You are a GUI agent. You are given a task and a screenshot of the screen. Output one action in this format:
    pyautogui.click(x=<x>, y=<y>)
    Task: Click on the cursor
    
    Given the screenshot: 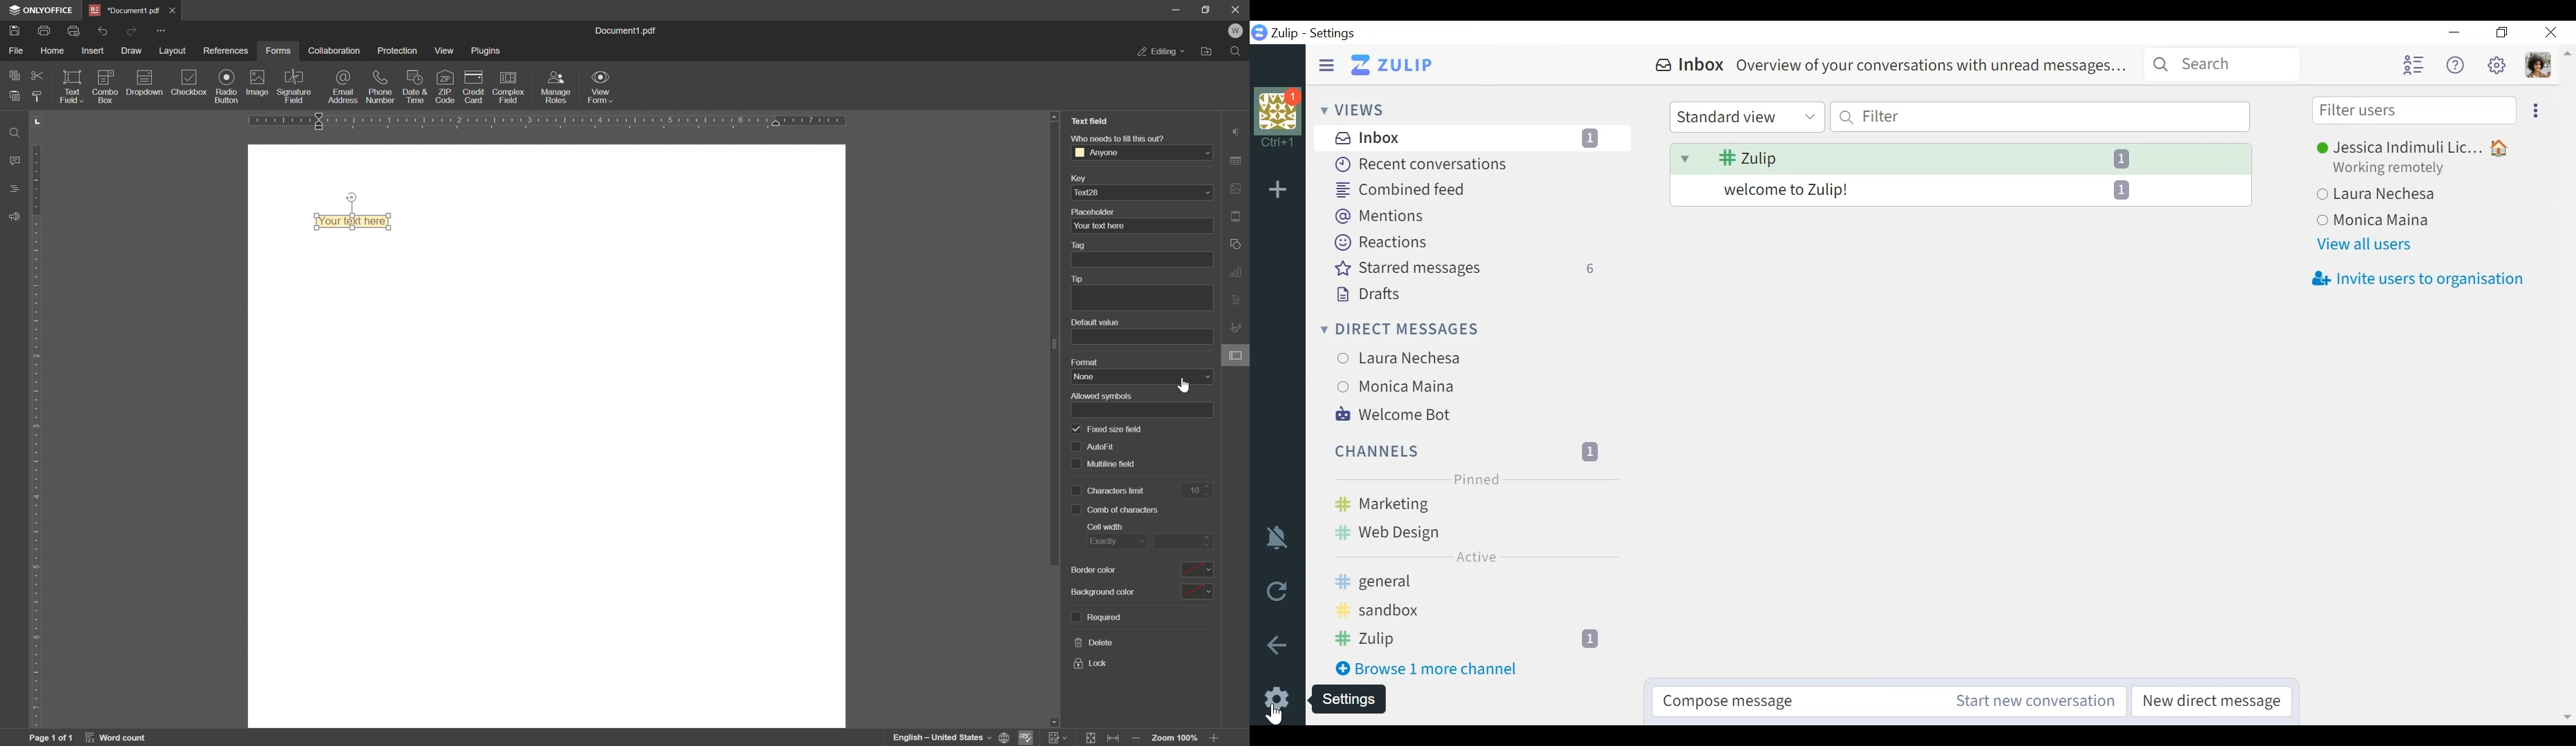 What is the action you would take?
    pyautogui.click(x=1185, y=385)
    